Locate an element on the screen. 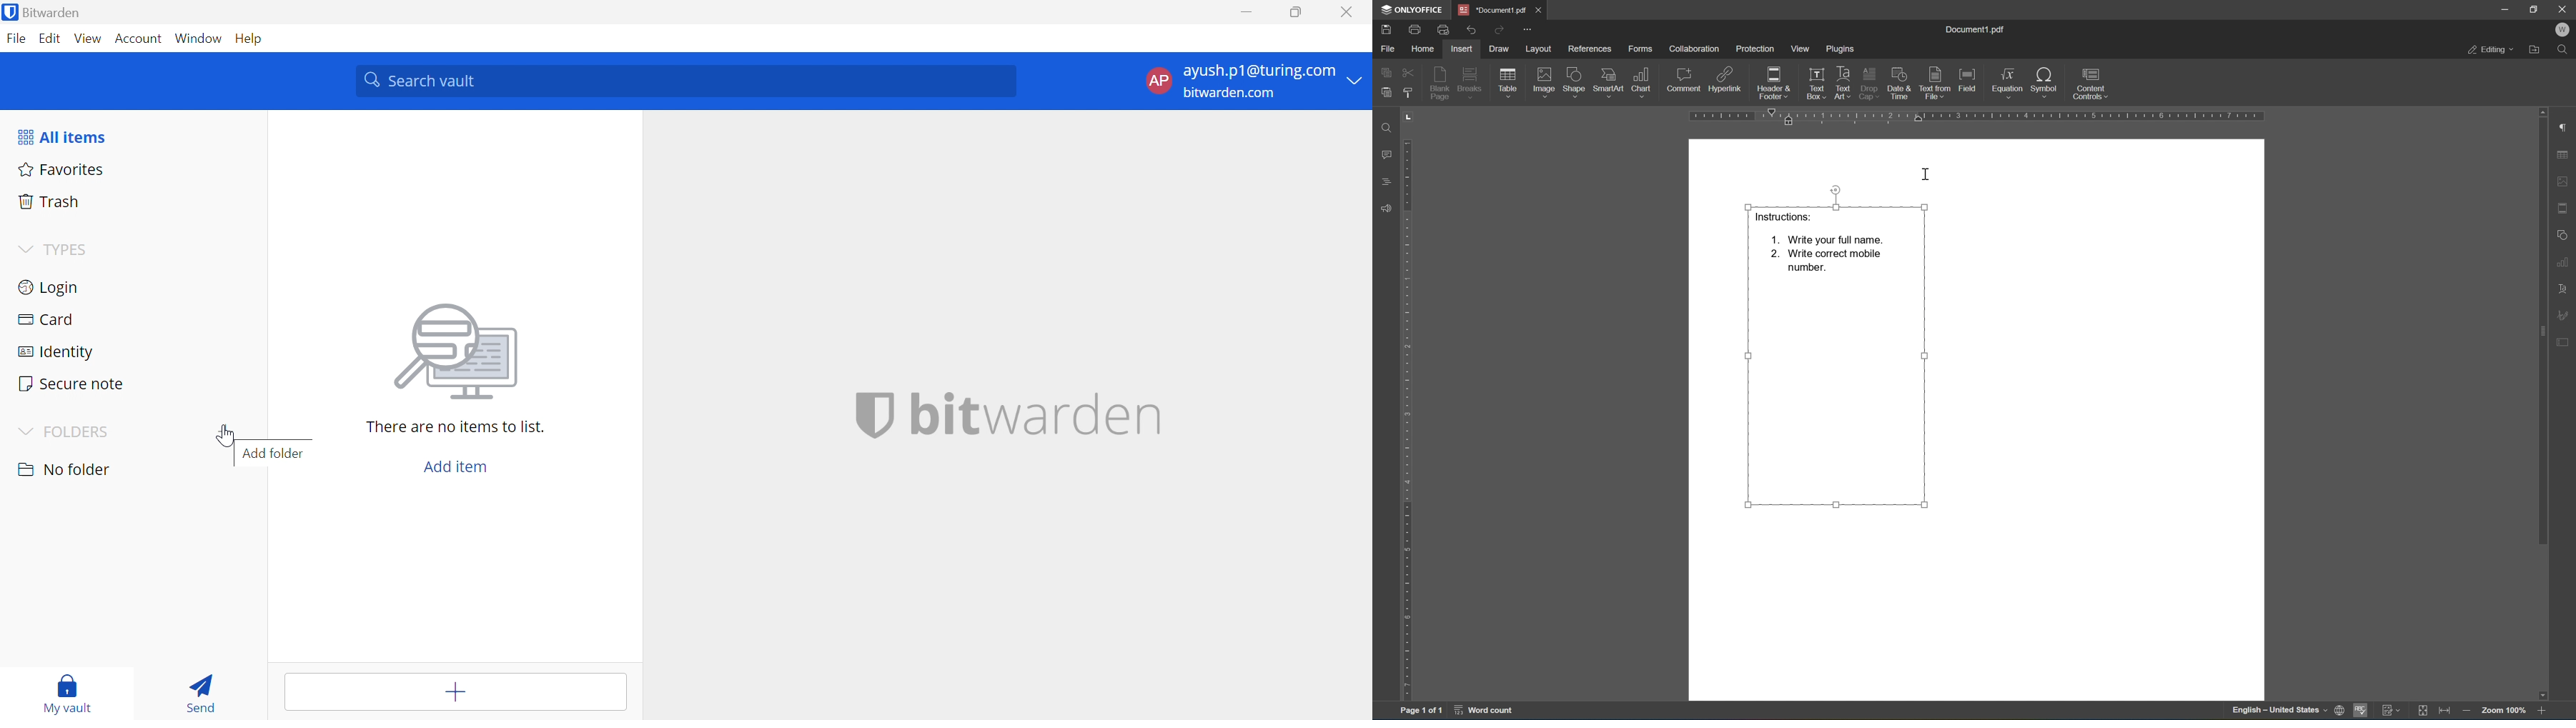 This screenshot has width=2576, height=728. table is located at coordinates (1508, 85).